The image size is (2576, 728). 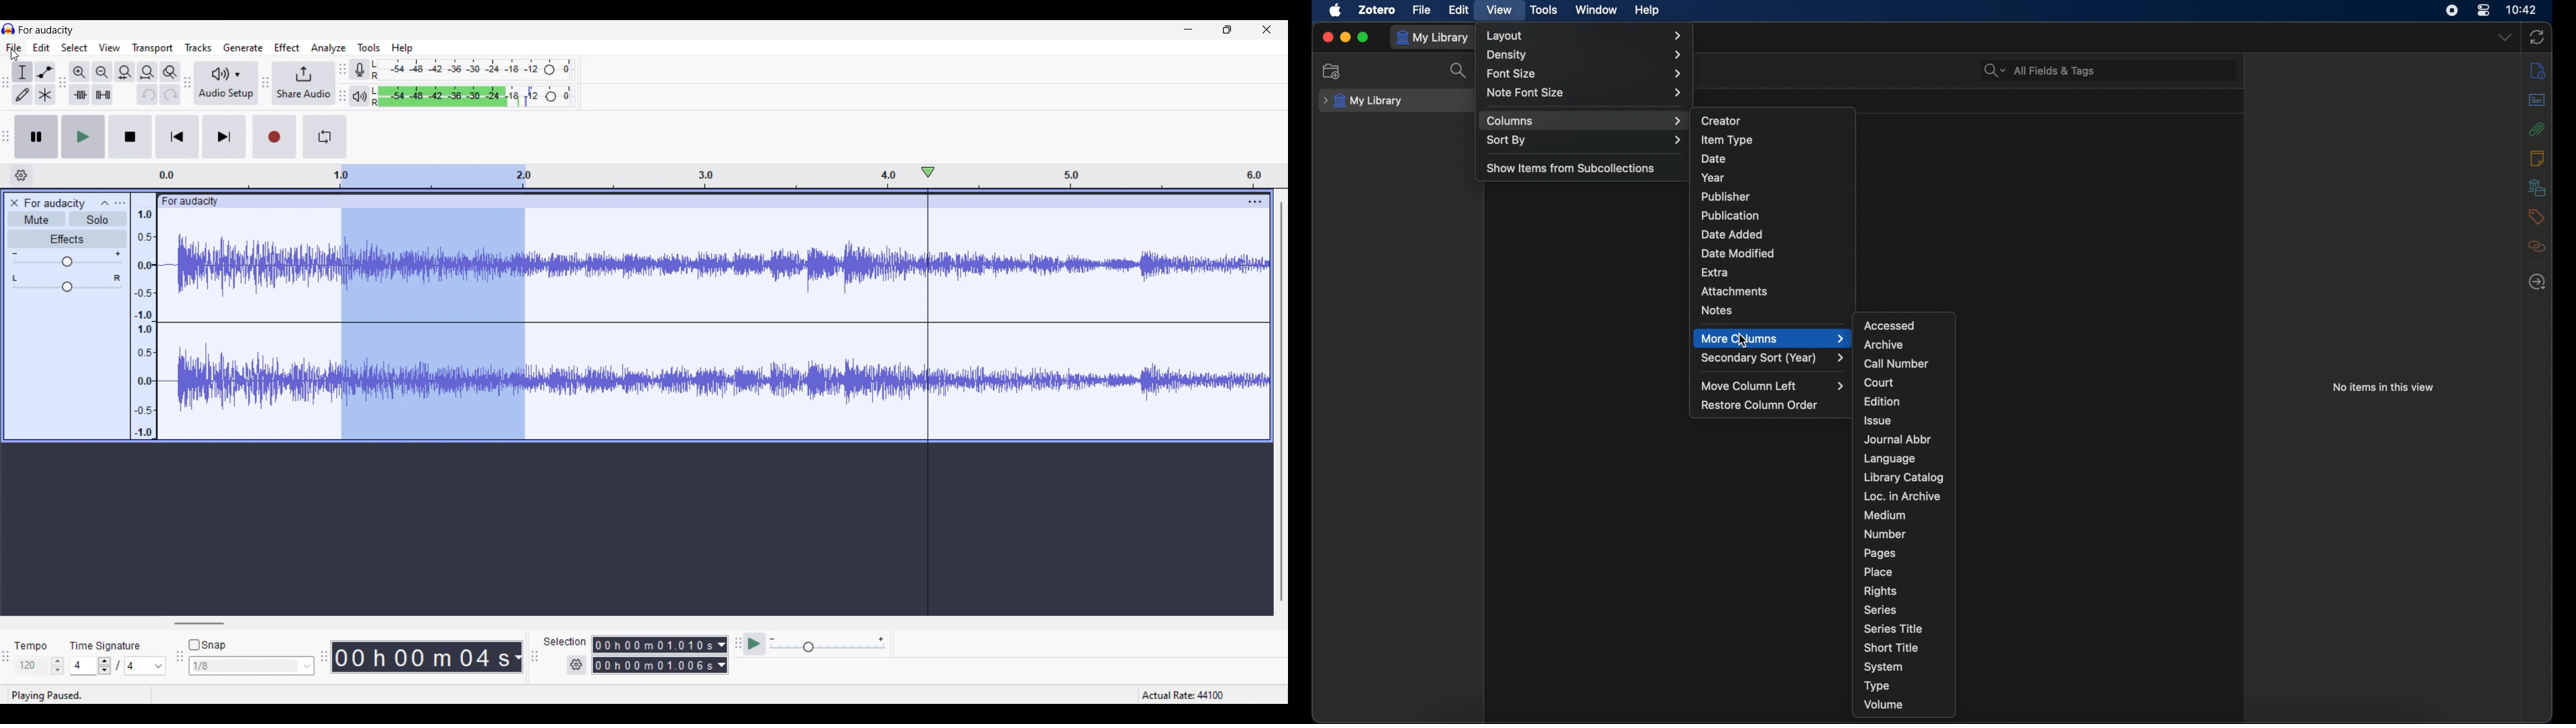 I want to click on Playback level, so click(x=474, y=96).